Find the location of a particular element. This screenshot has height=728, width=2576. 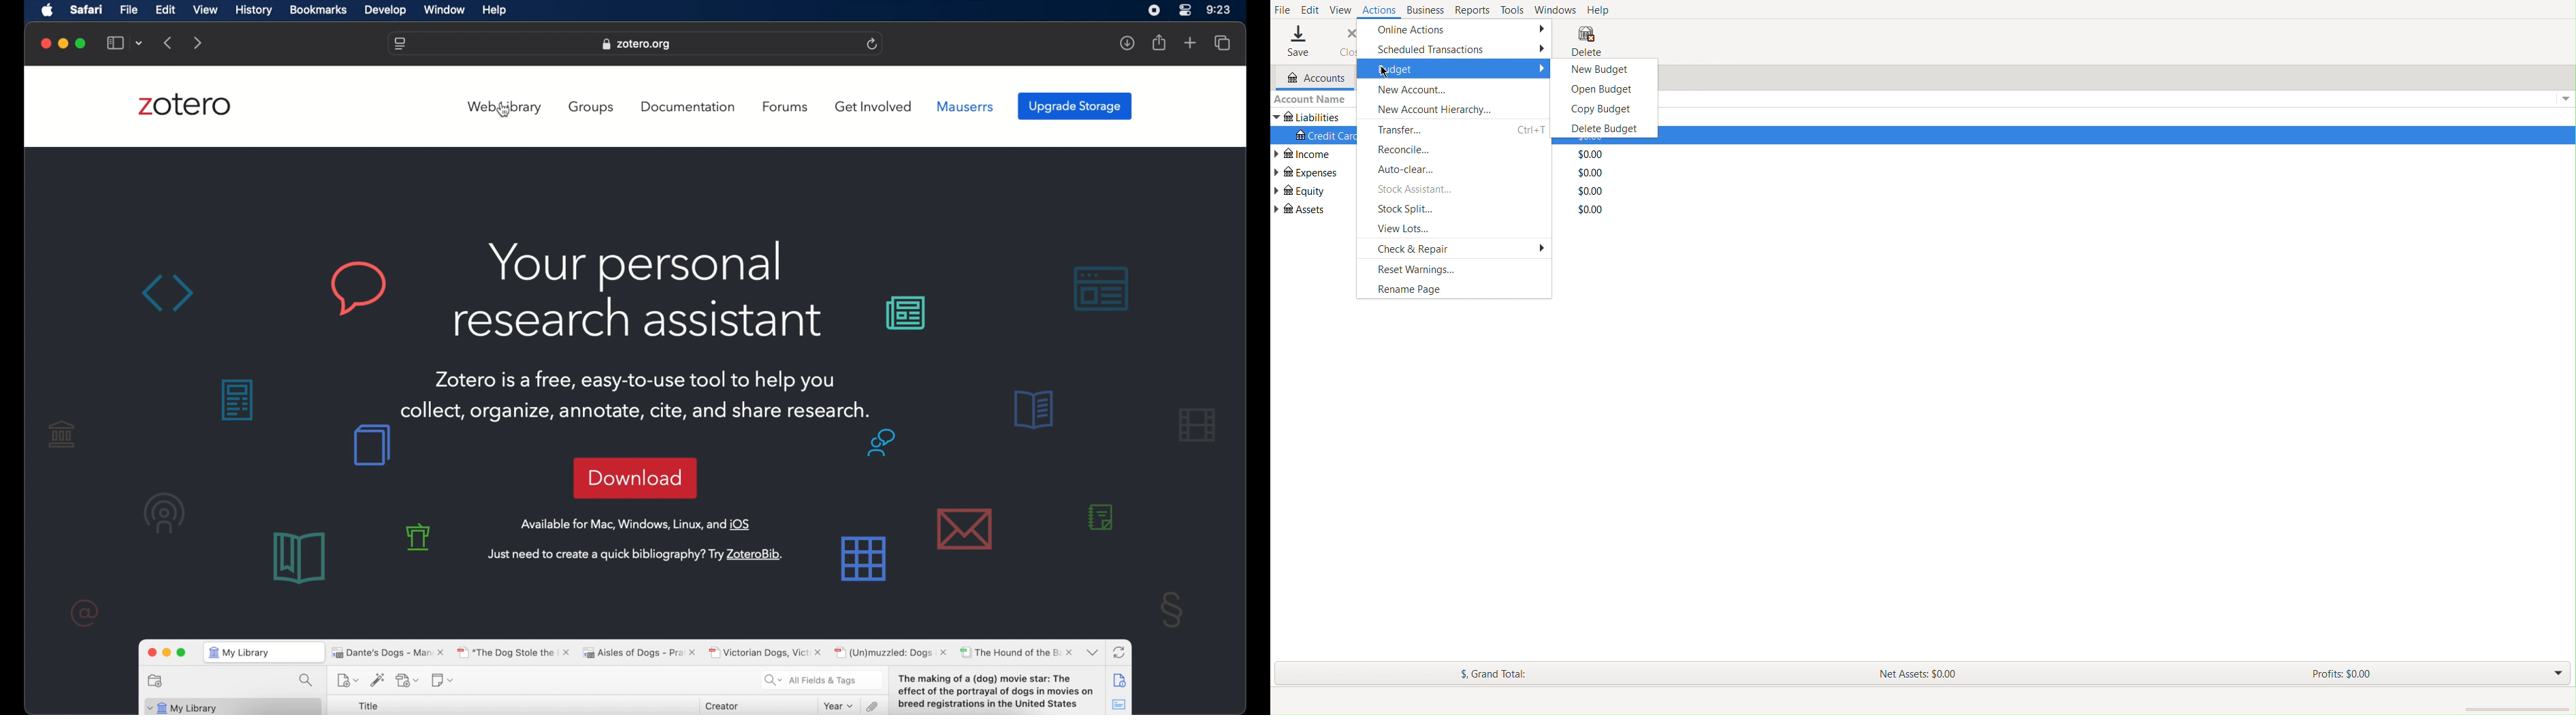

file is located at coordinates (130, 10).